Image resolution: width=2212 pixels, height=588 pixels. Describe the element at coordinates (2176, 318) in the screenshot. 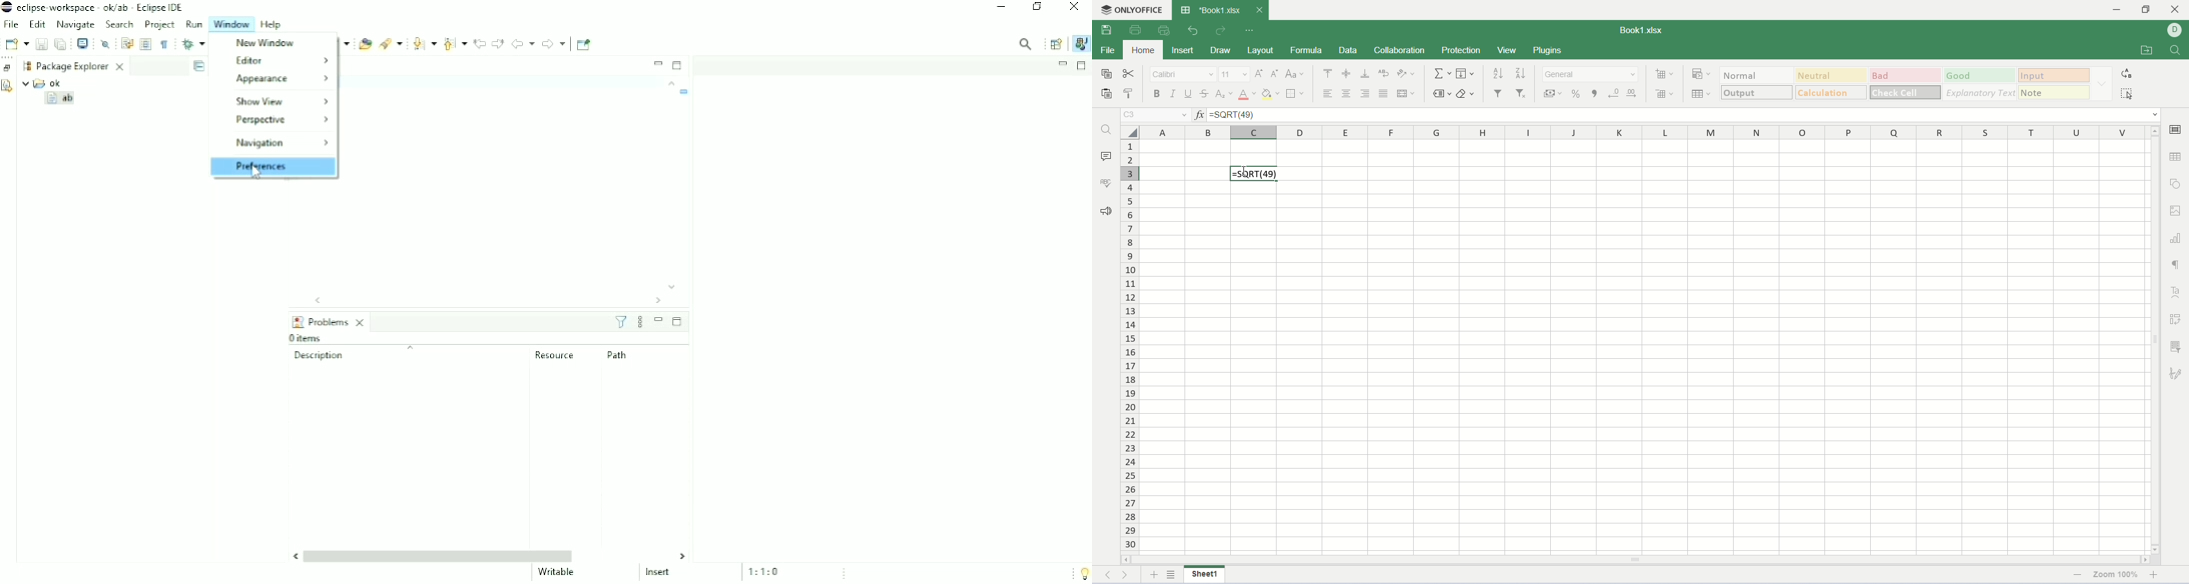

I see `pivot settings` at that location.